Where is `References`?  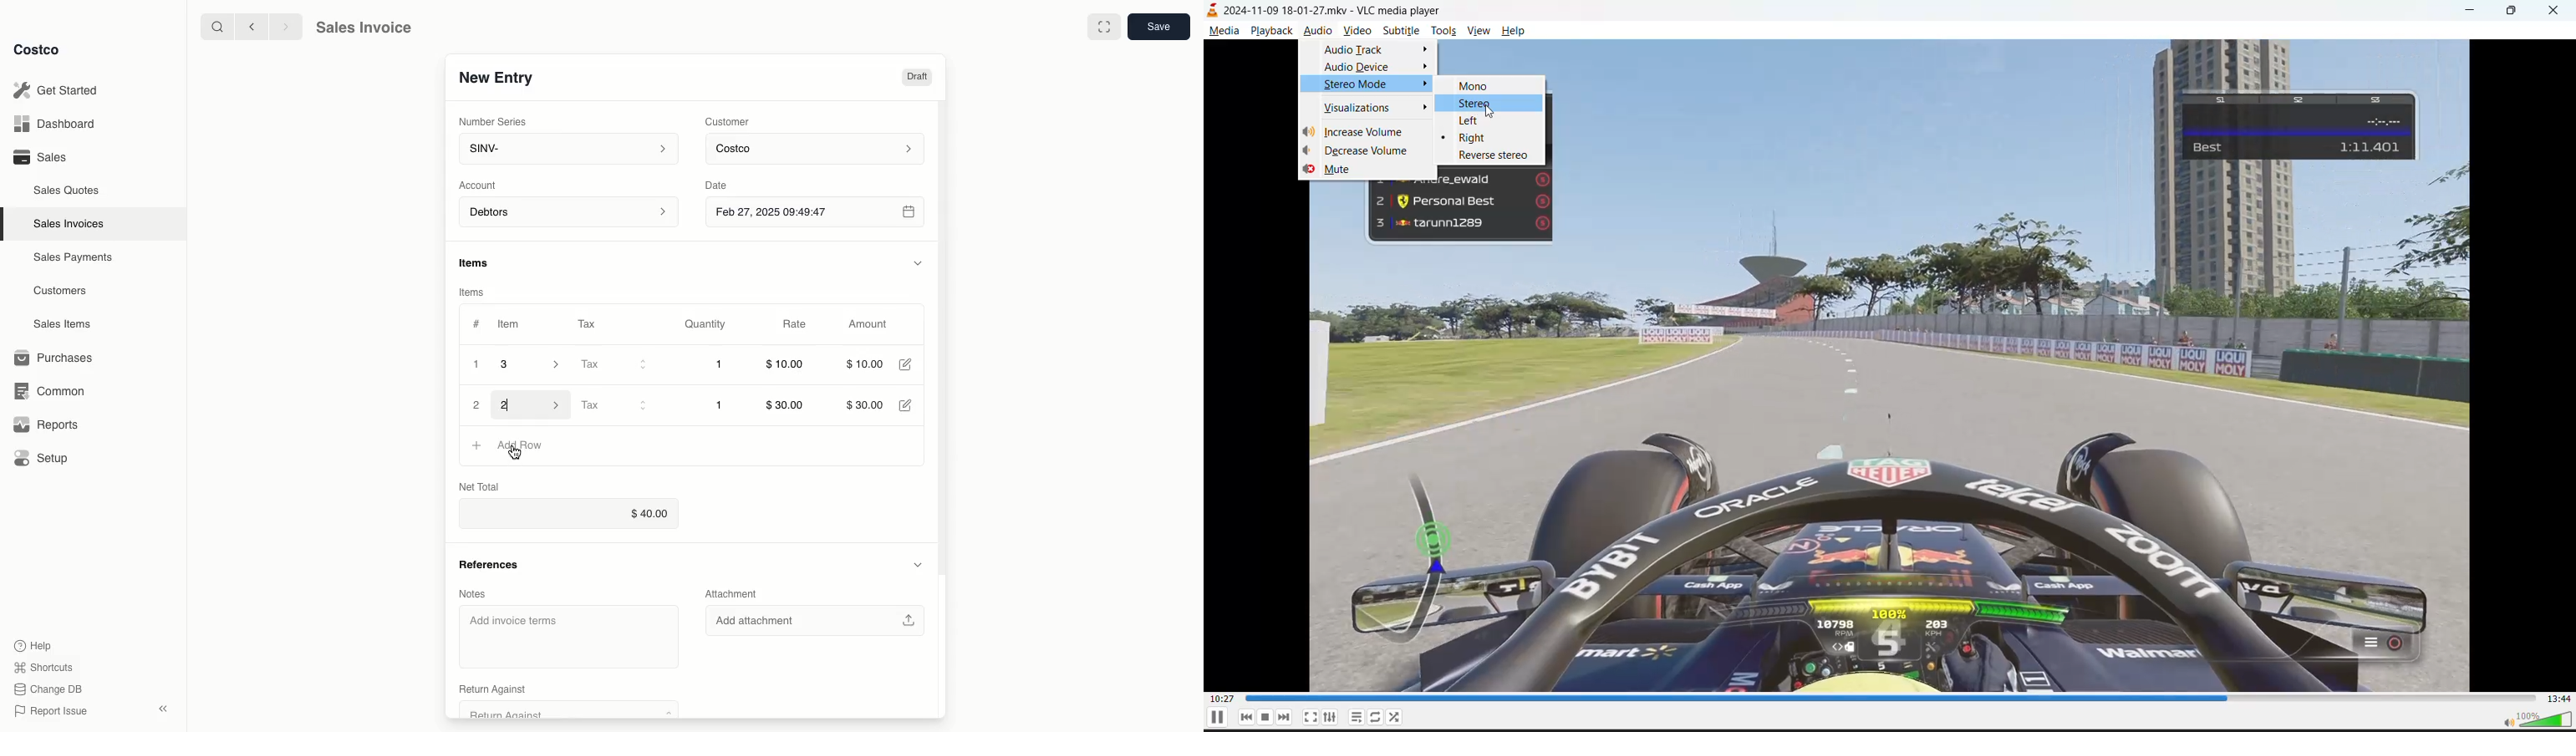
References is located at coordinates (494, 562).